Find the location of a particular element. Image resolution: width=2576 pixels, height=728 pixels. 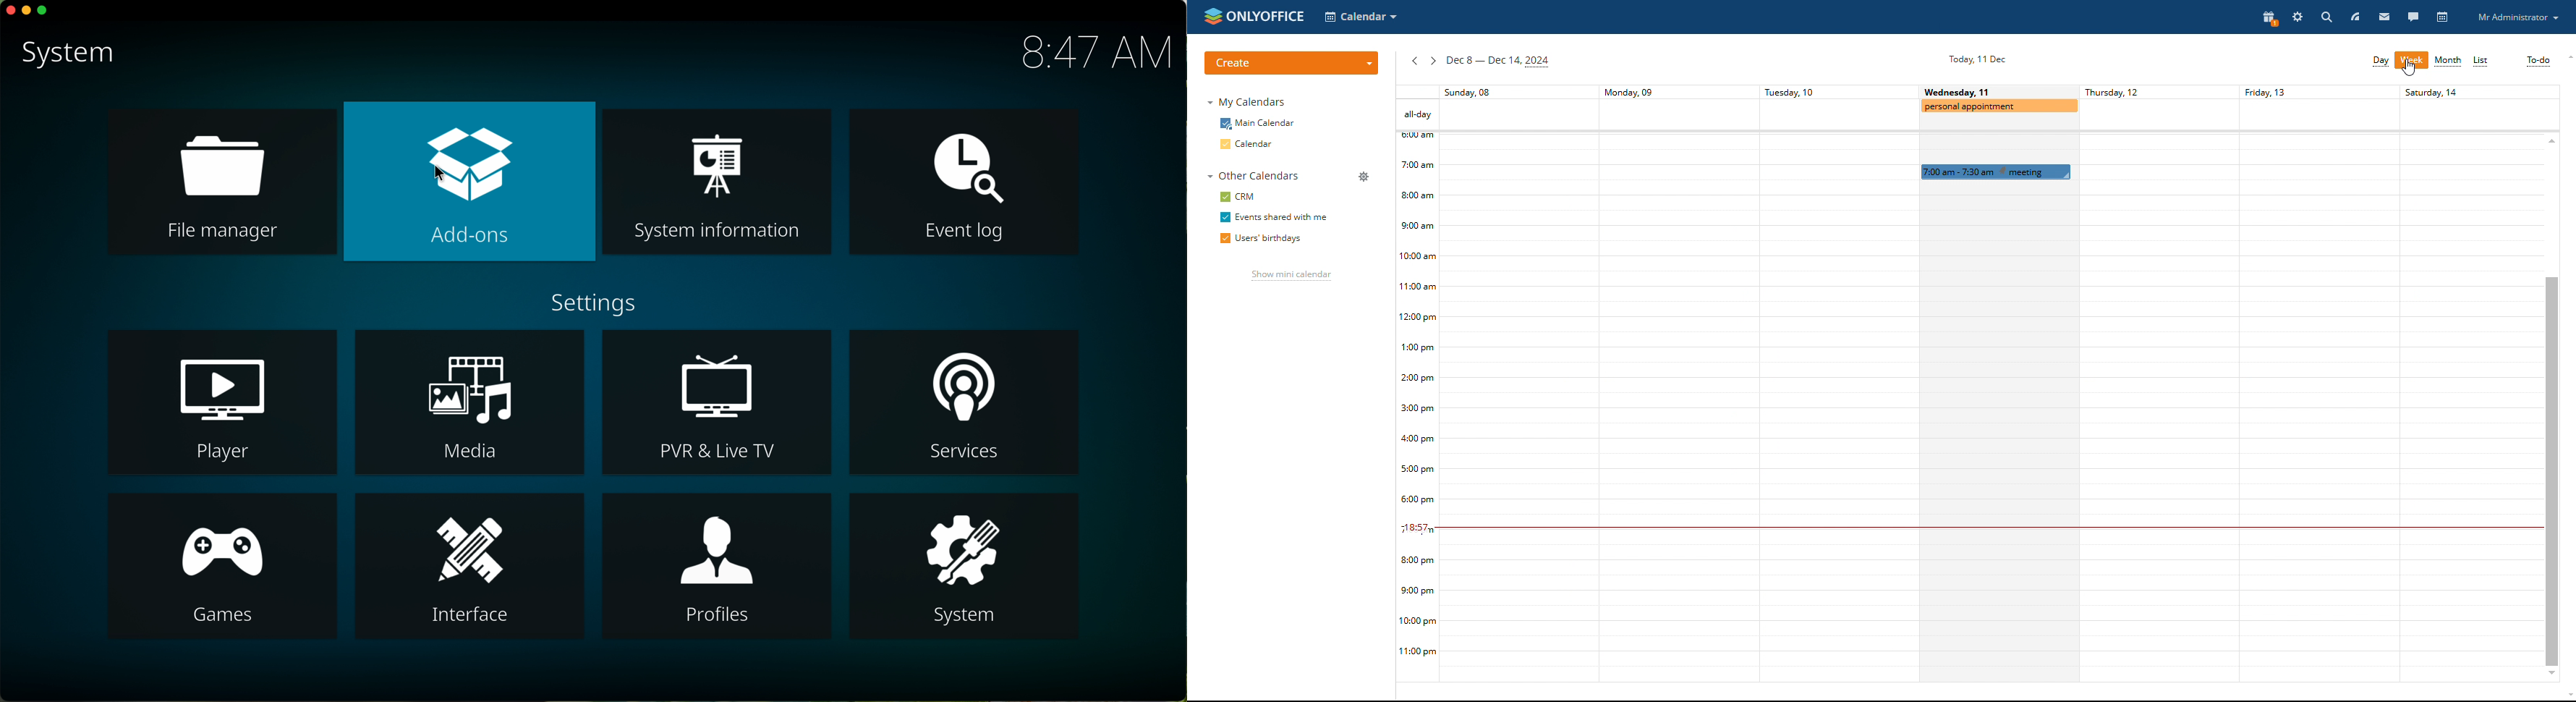

week view is located at coordinates (2413, 61).